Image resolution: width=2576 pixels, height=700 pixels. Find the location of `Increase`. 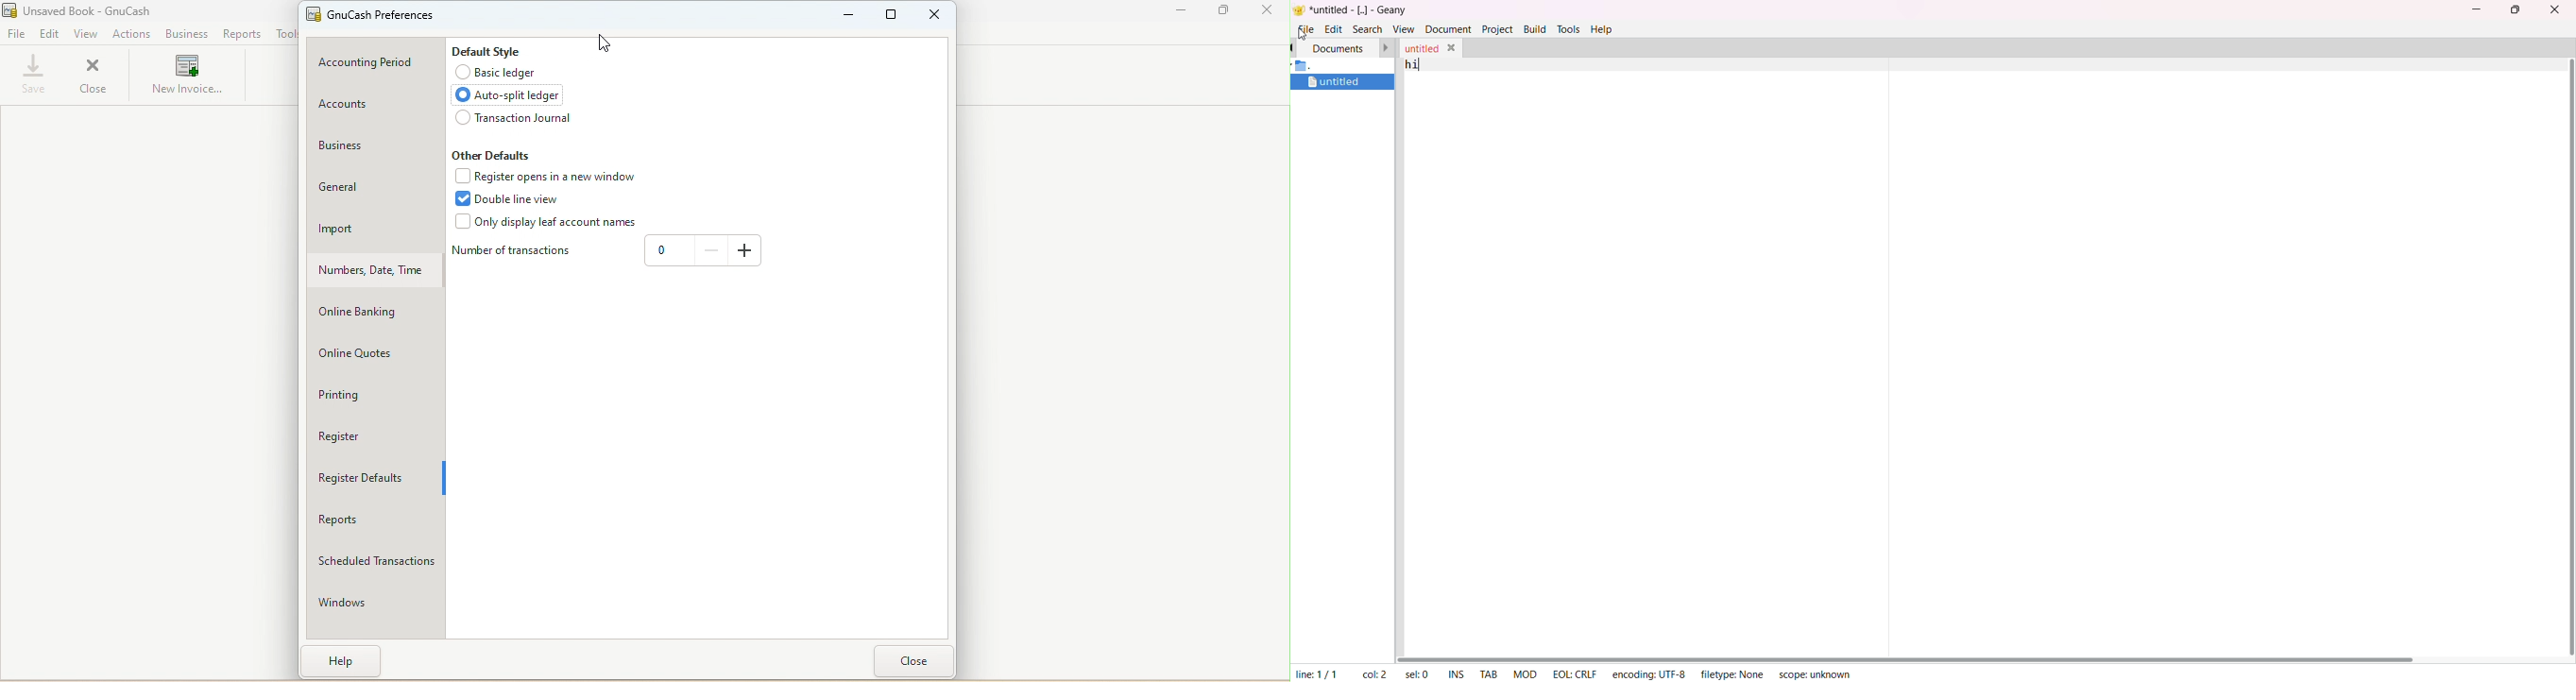

Increase is located at coordinates (745, 253).